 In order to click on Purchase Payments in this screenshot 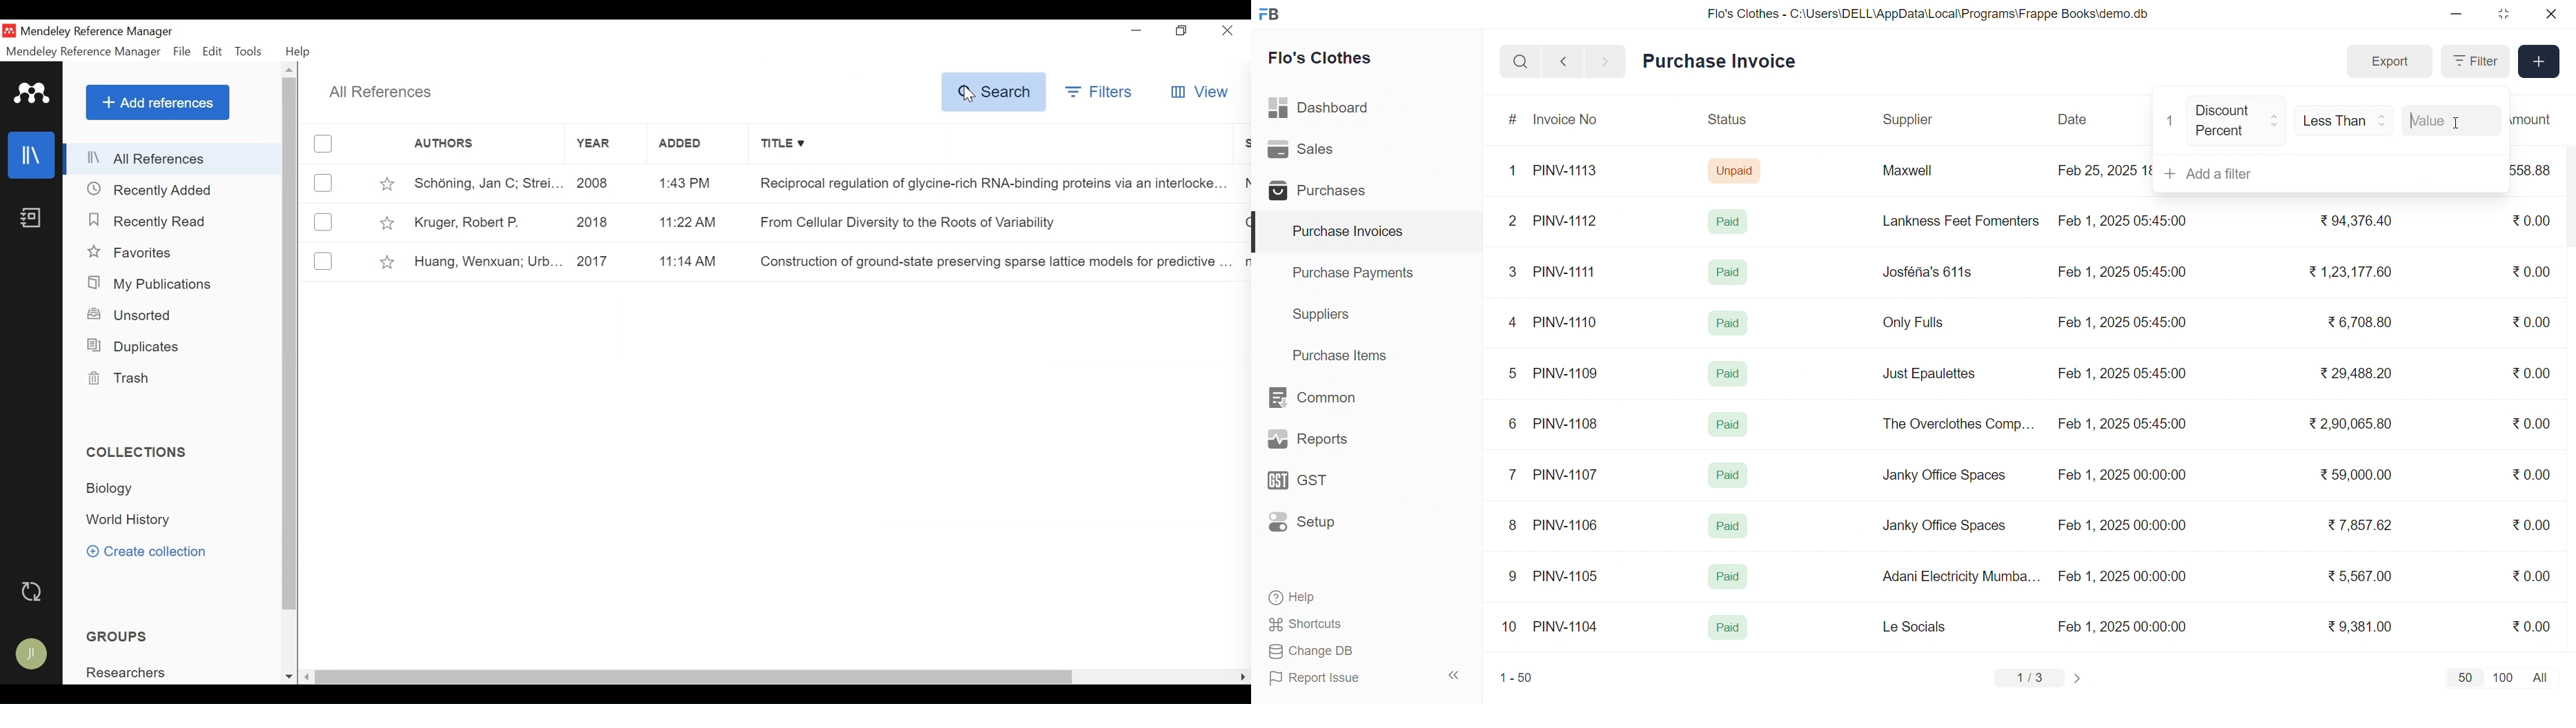, I will do `click(1357, 272)`.